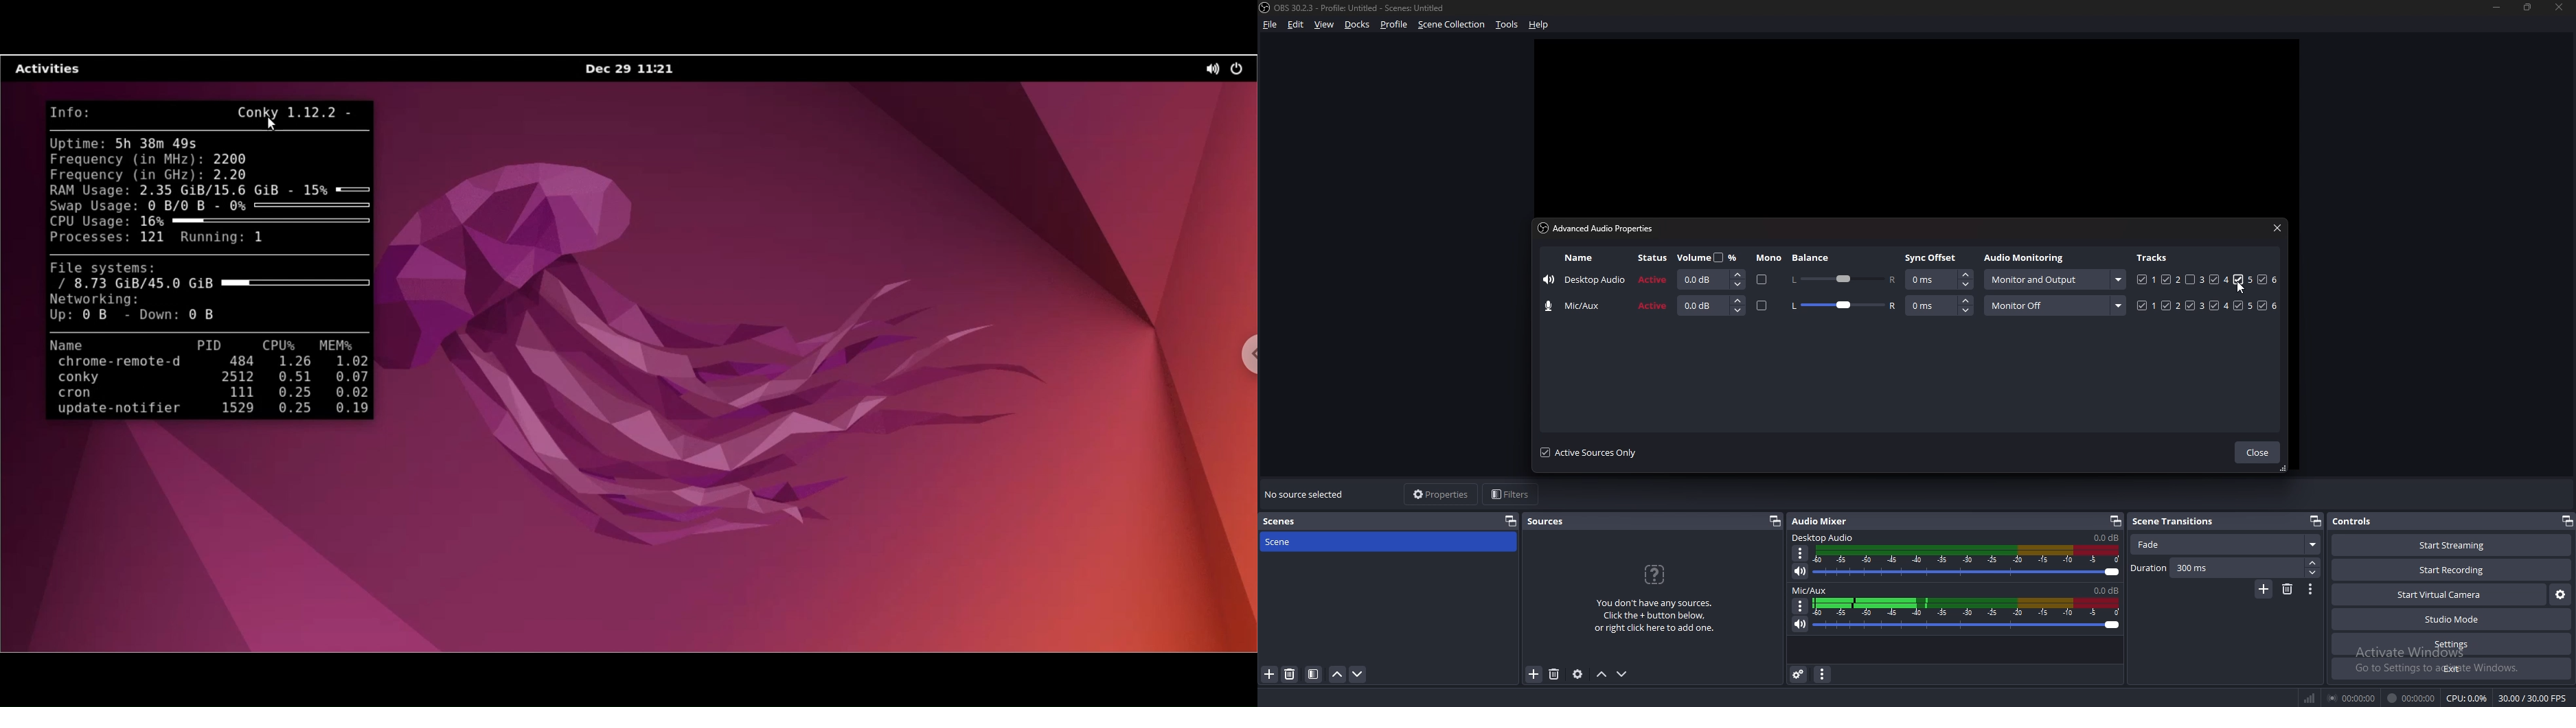 The width and height of the screenshot is (2576, 728). What do you see at coordinates (1291, 675) in the screenshot?
I see `delete scene` at bounding box center [1291, 675].